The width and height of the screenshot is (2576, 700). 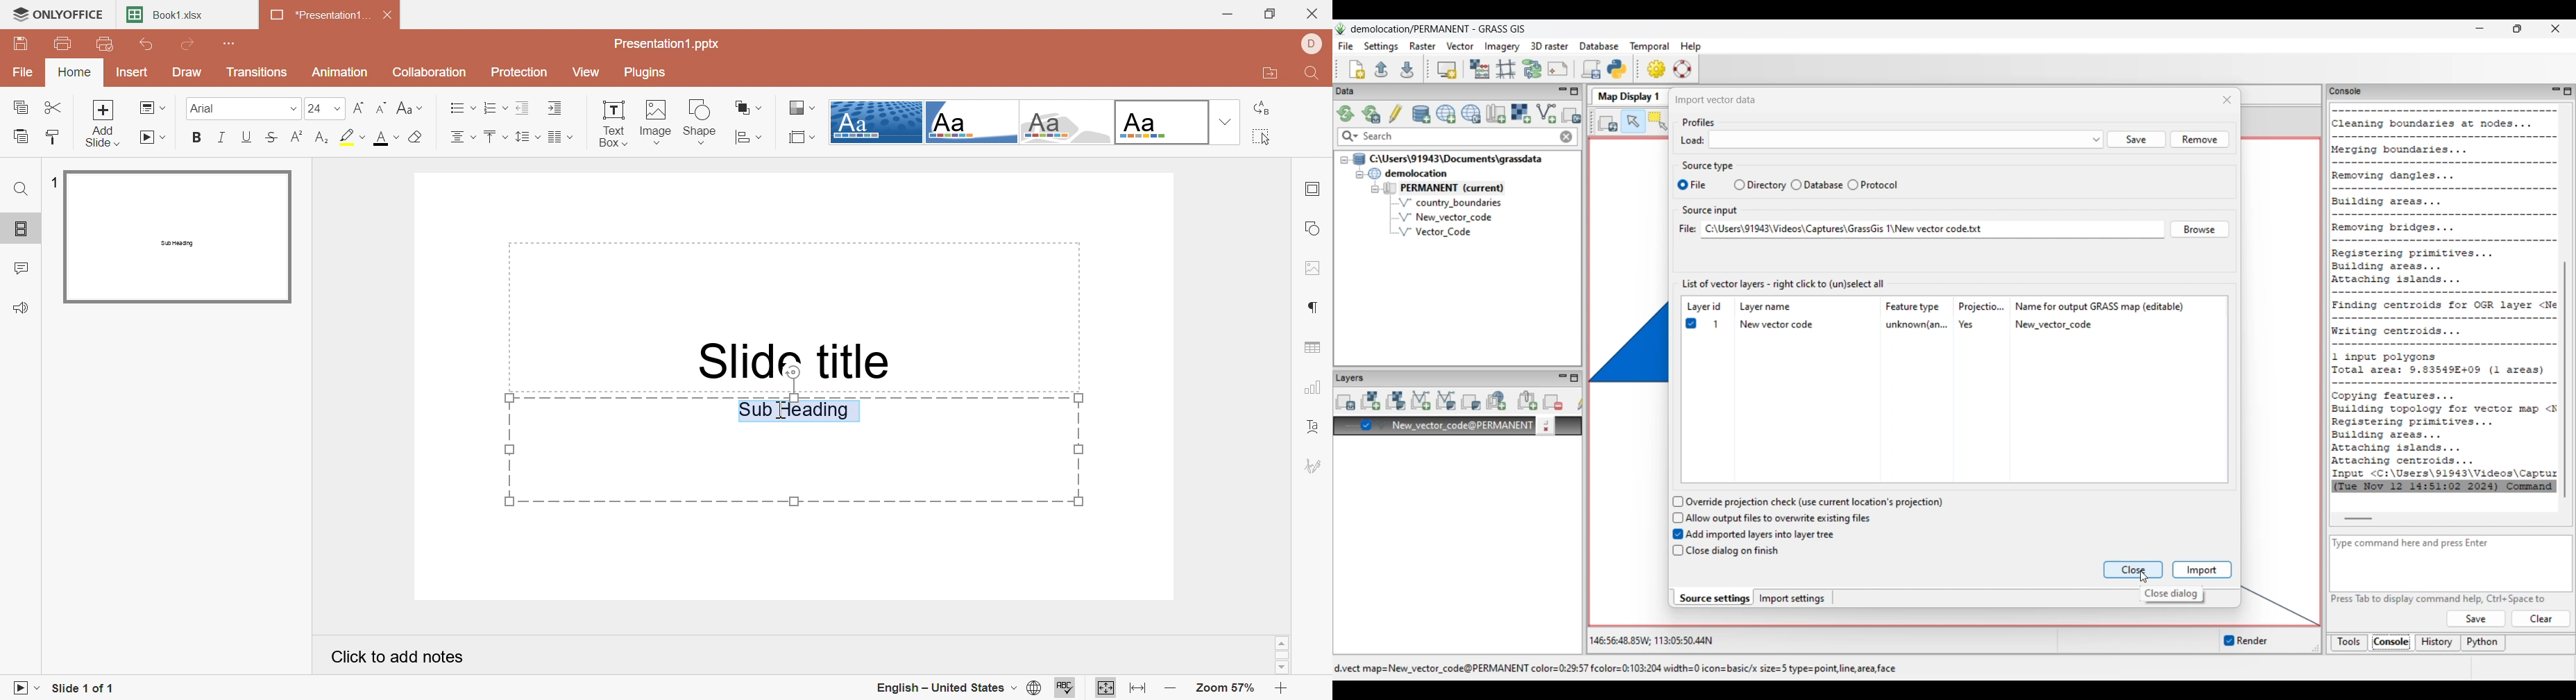 What do you see at coordinates (1225, 14) in the screenshot?
I see `Minimize` at bounding box center [1225, 14].